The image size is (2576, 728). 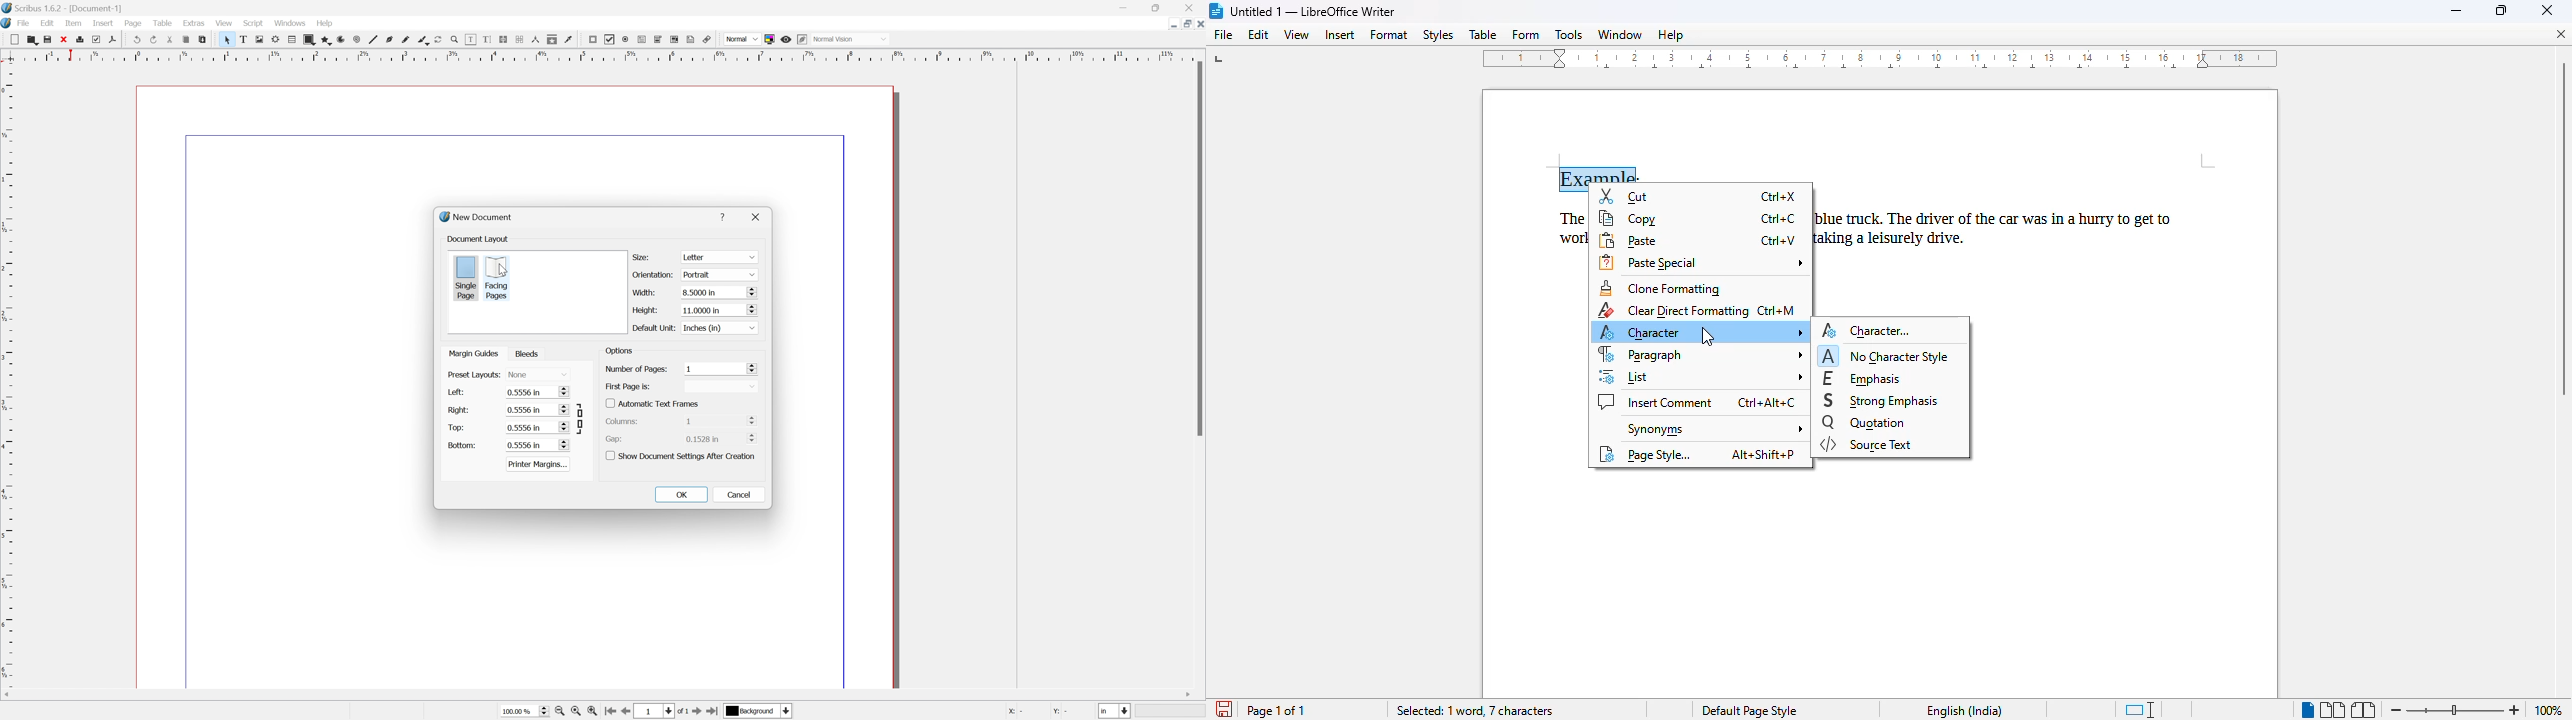 I want to click on View, so click(x=223, y=23).